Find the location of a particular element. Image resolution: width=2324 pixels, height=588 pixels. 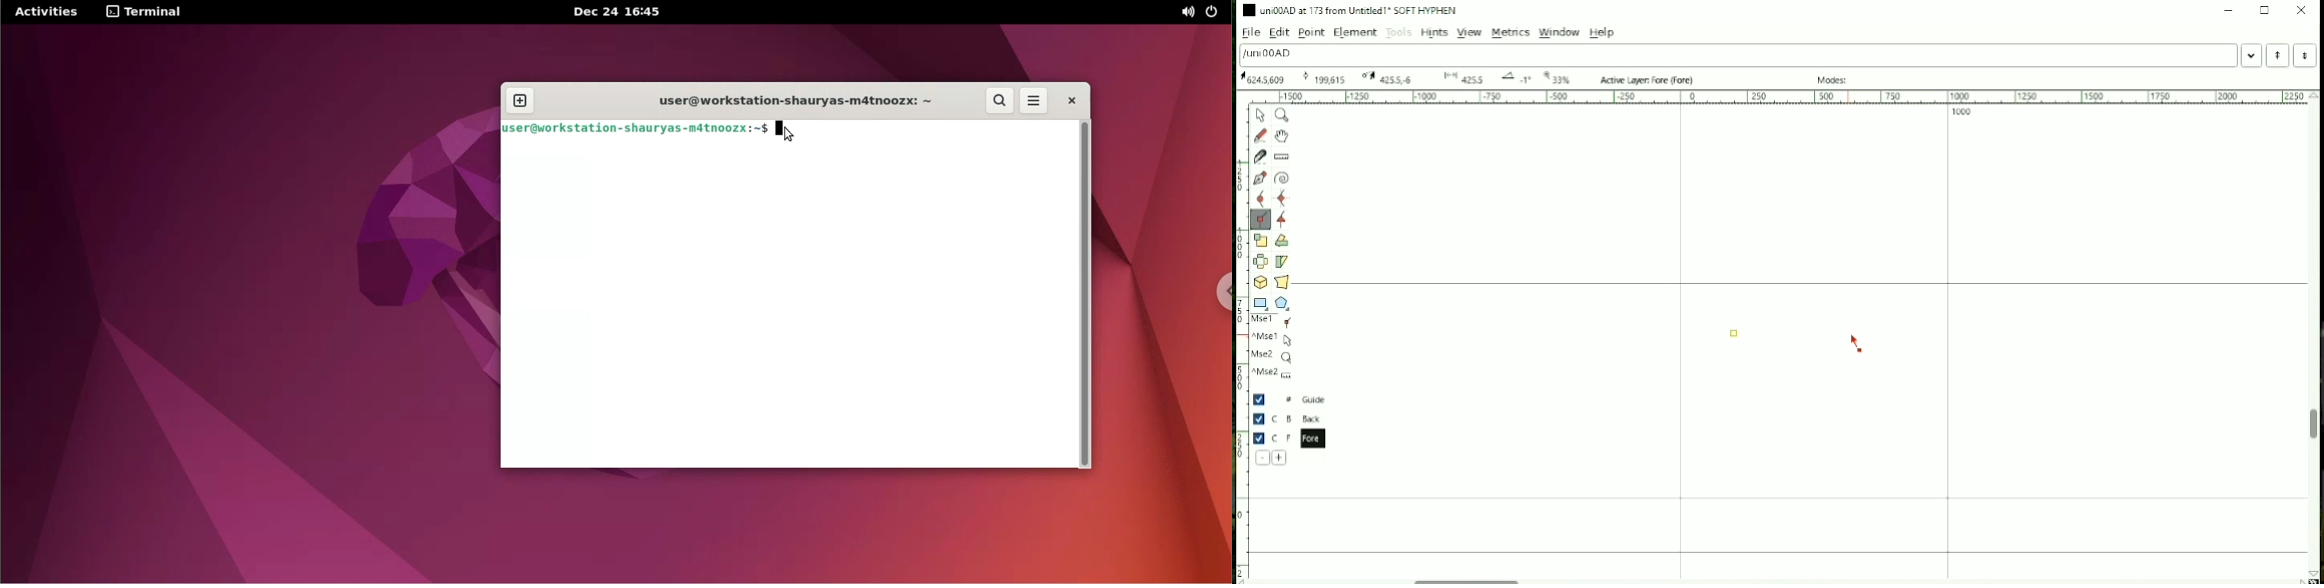

Vertical scrollbar is located at coordinates (2313, 422).